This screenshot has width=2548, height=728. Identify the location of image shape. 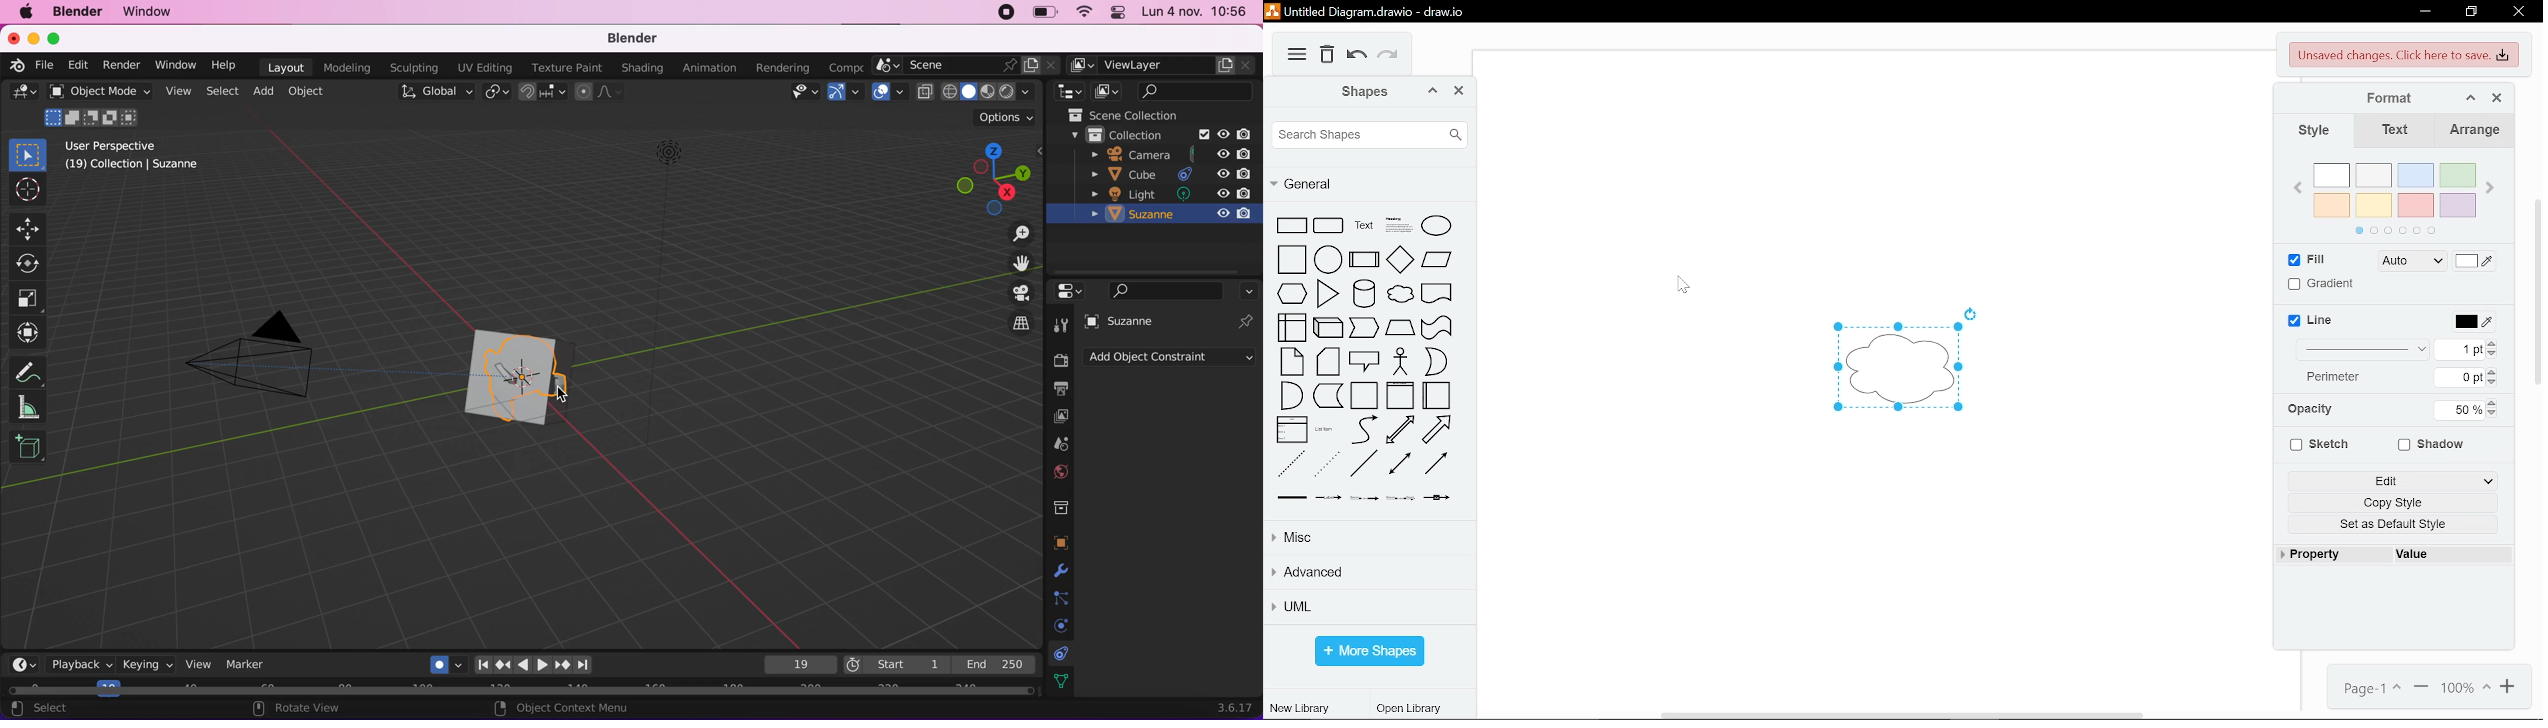
(664, 292).